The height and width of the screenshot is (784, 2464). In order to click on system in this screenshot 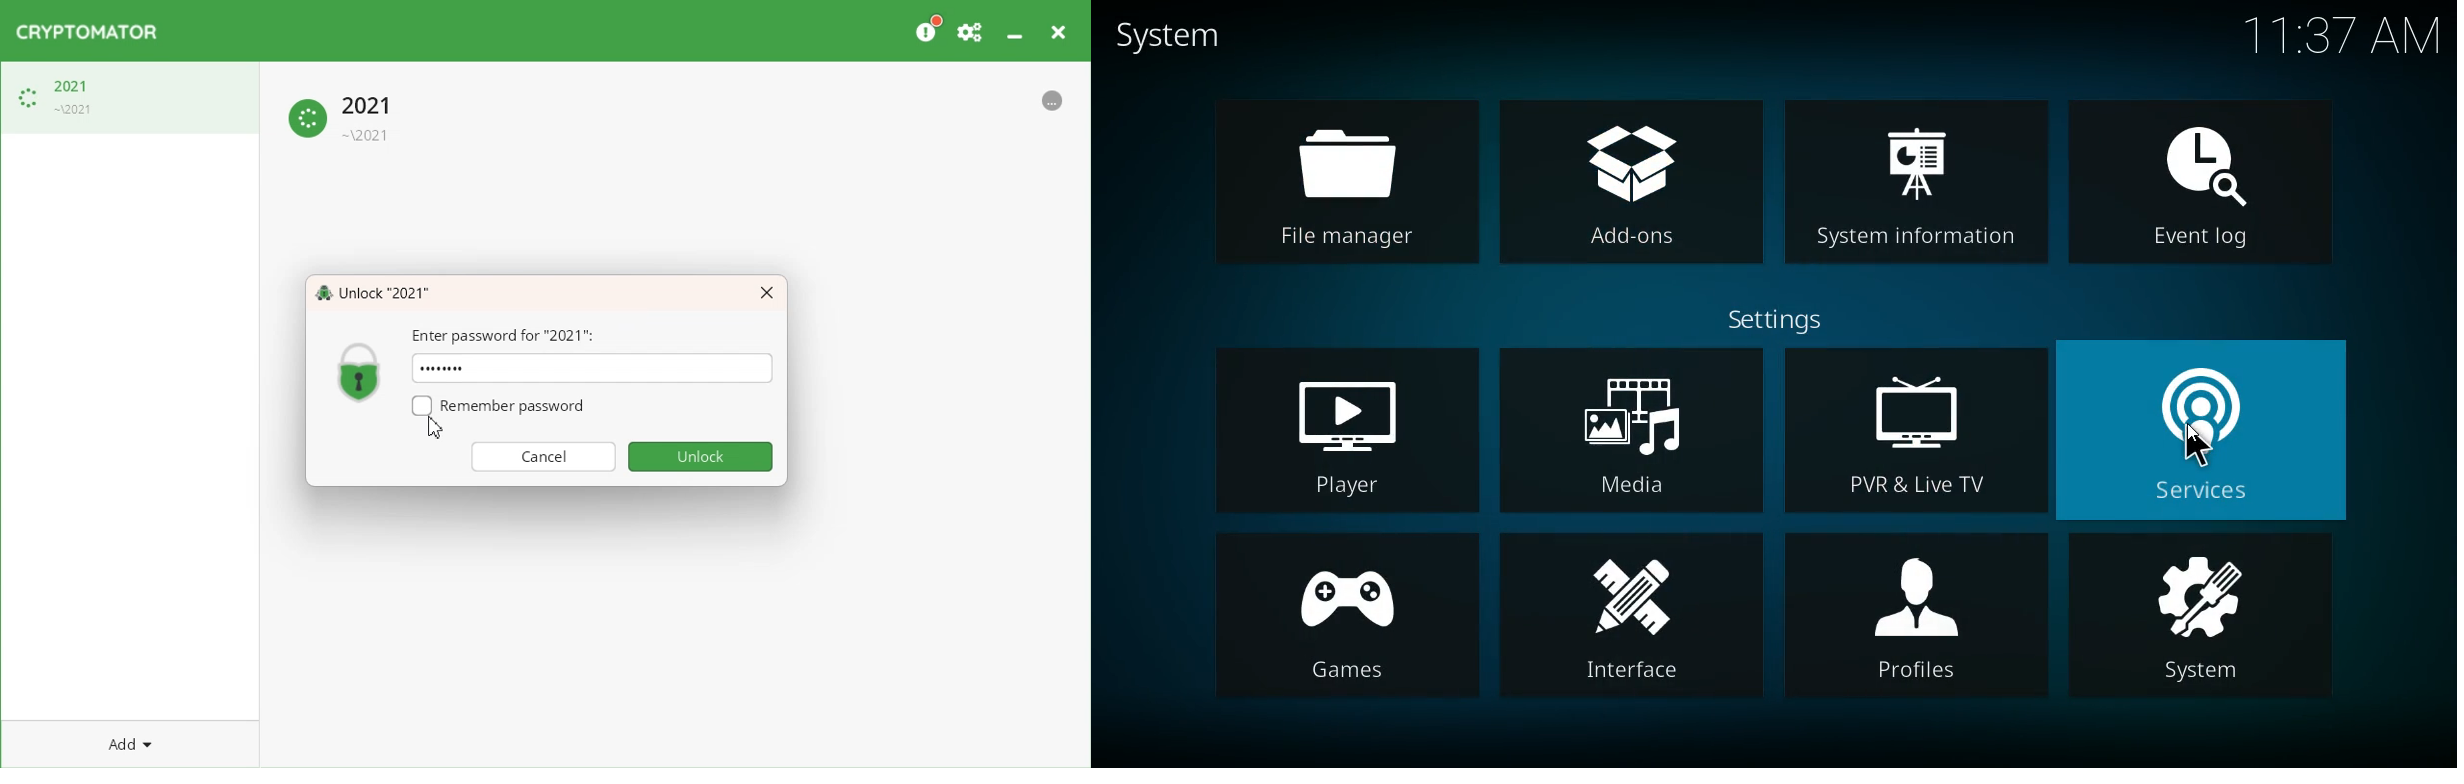, I will do `click(1185, 36)`.